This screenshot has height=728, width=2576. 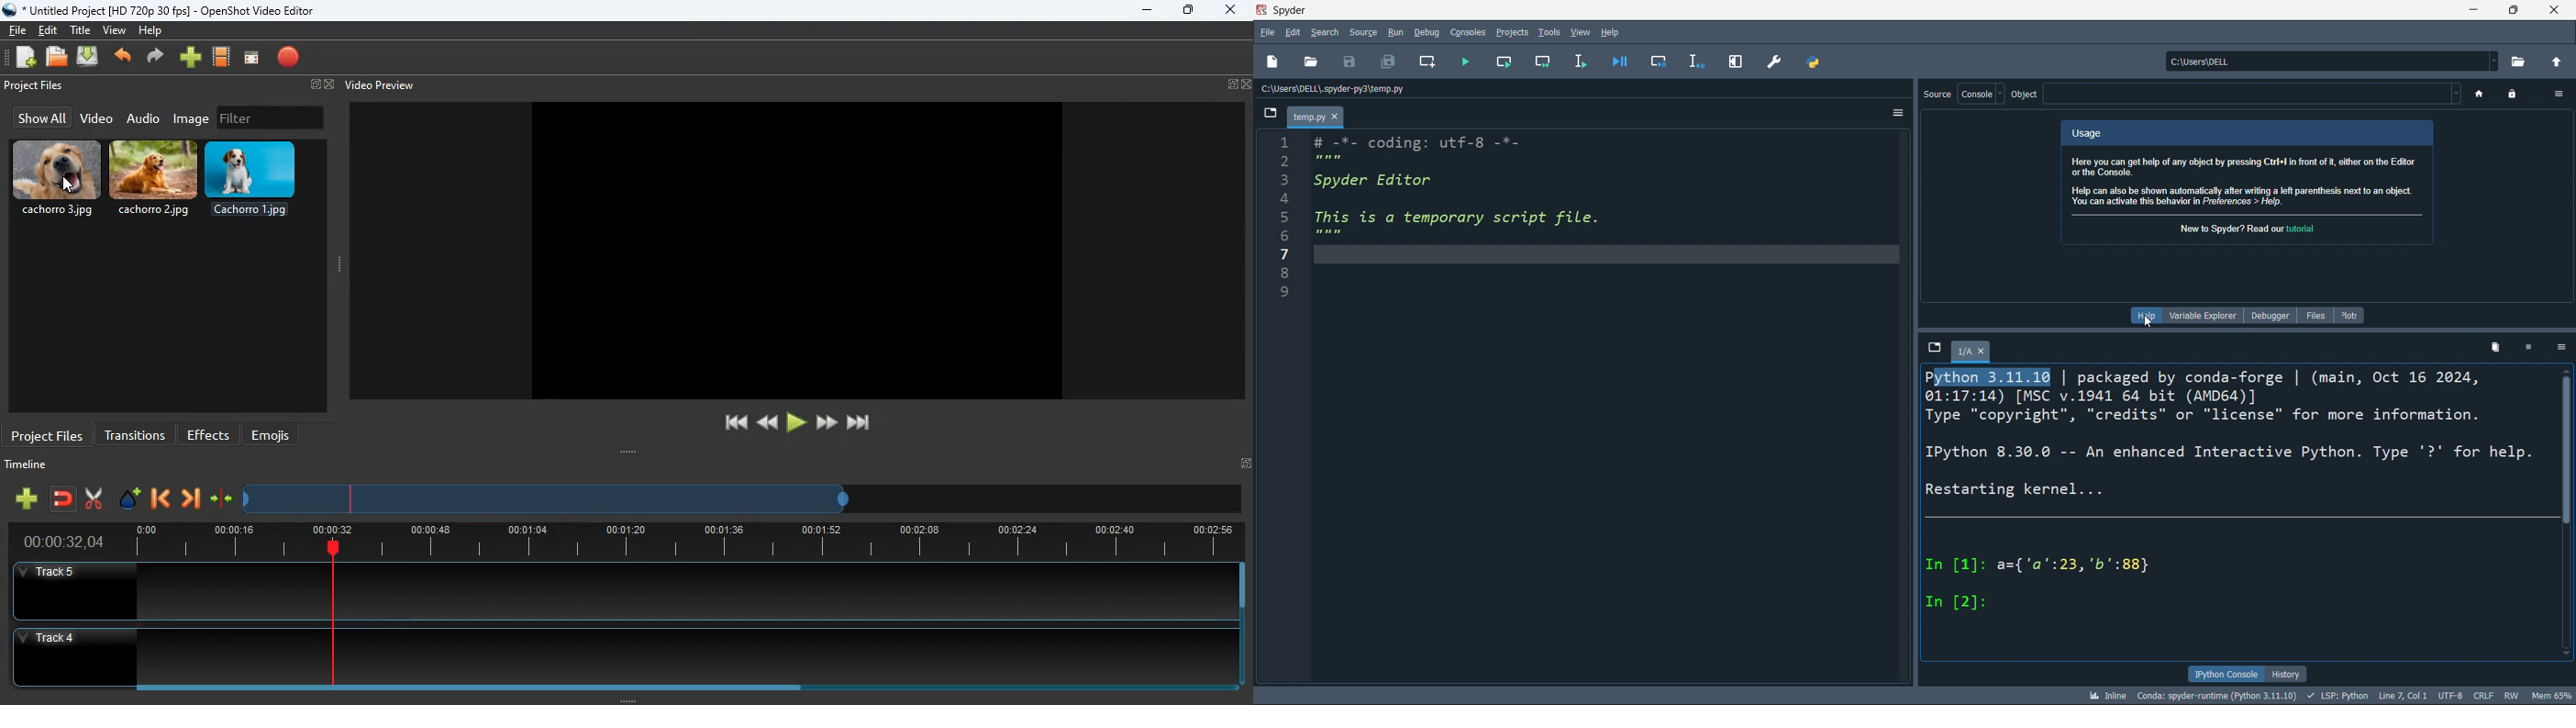 I want to click on projects, so click(x=1510, y=31).